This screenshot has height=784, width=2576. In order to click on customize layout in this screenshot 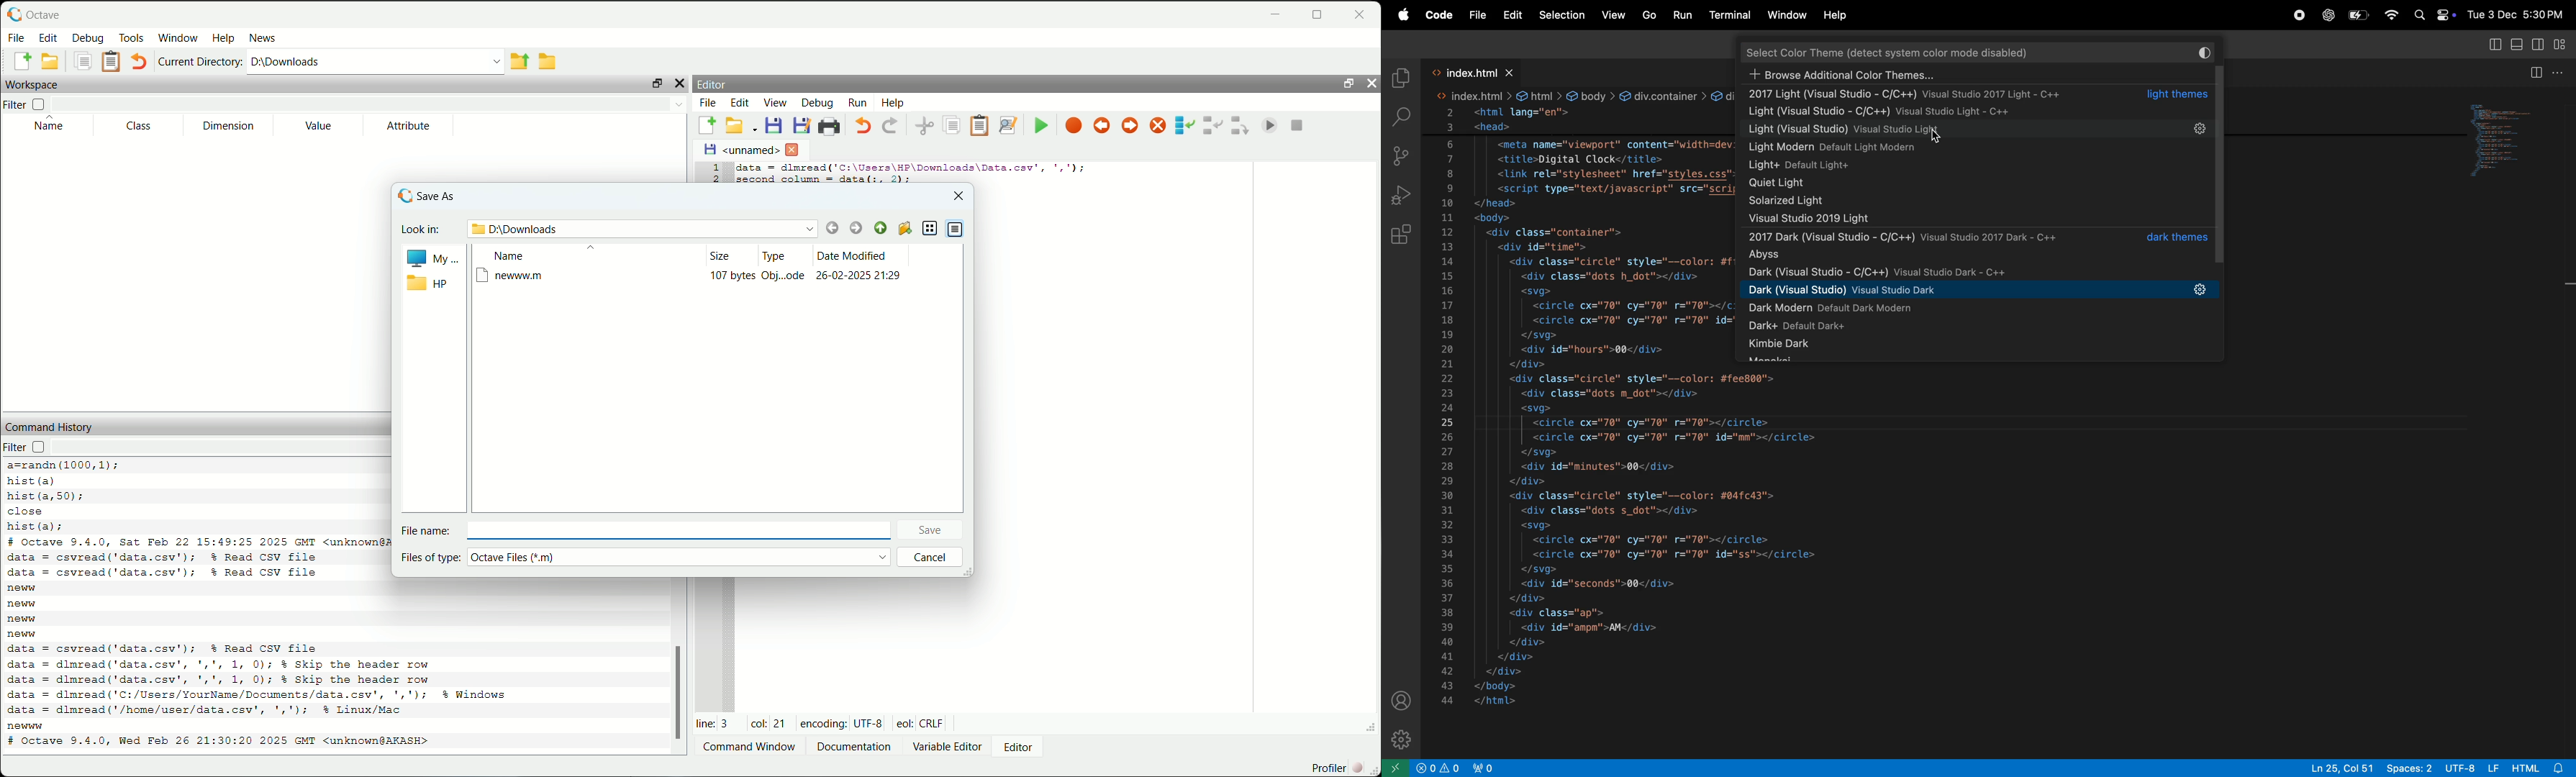, I will do `click(2565, 46)`.